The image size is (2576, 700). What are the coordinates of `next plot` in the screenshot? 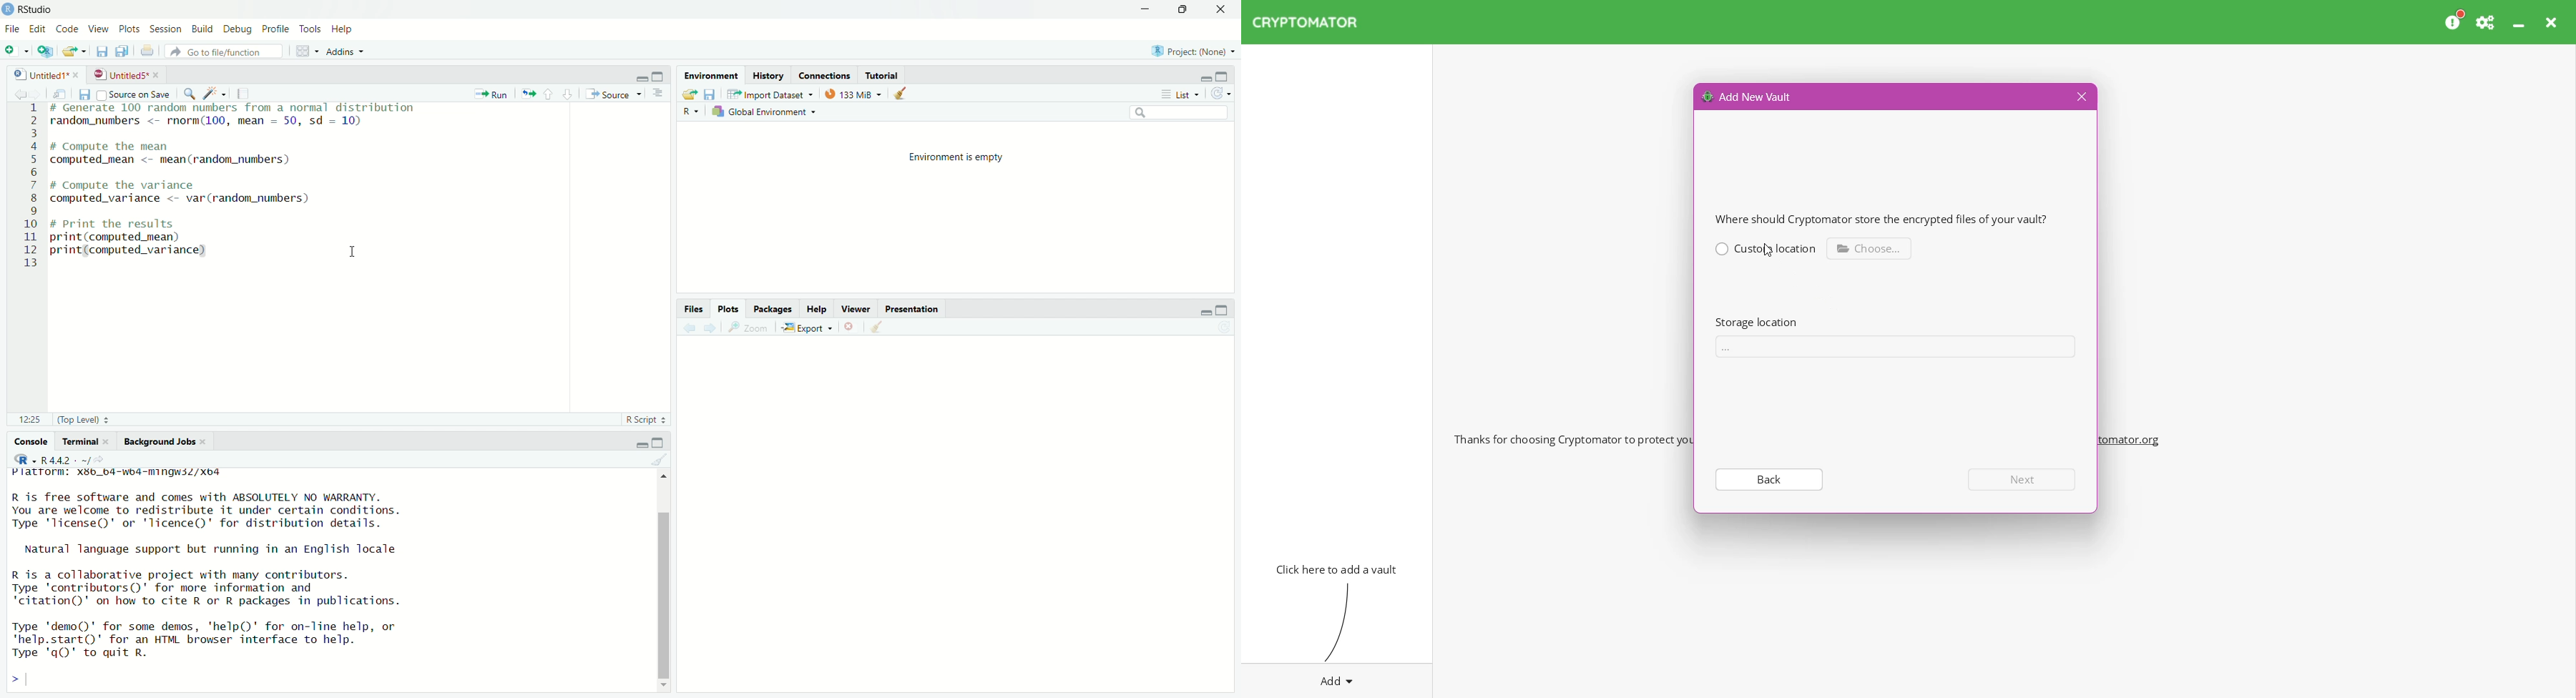 It's located at (712, 329).